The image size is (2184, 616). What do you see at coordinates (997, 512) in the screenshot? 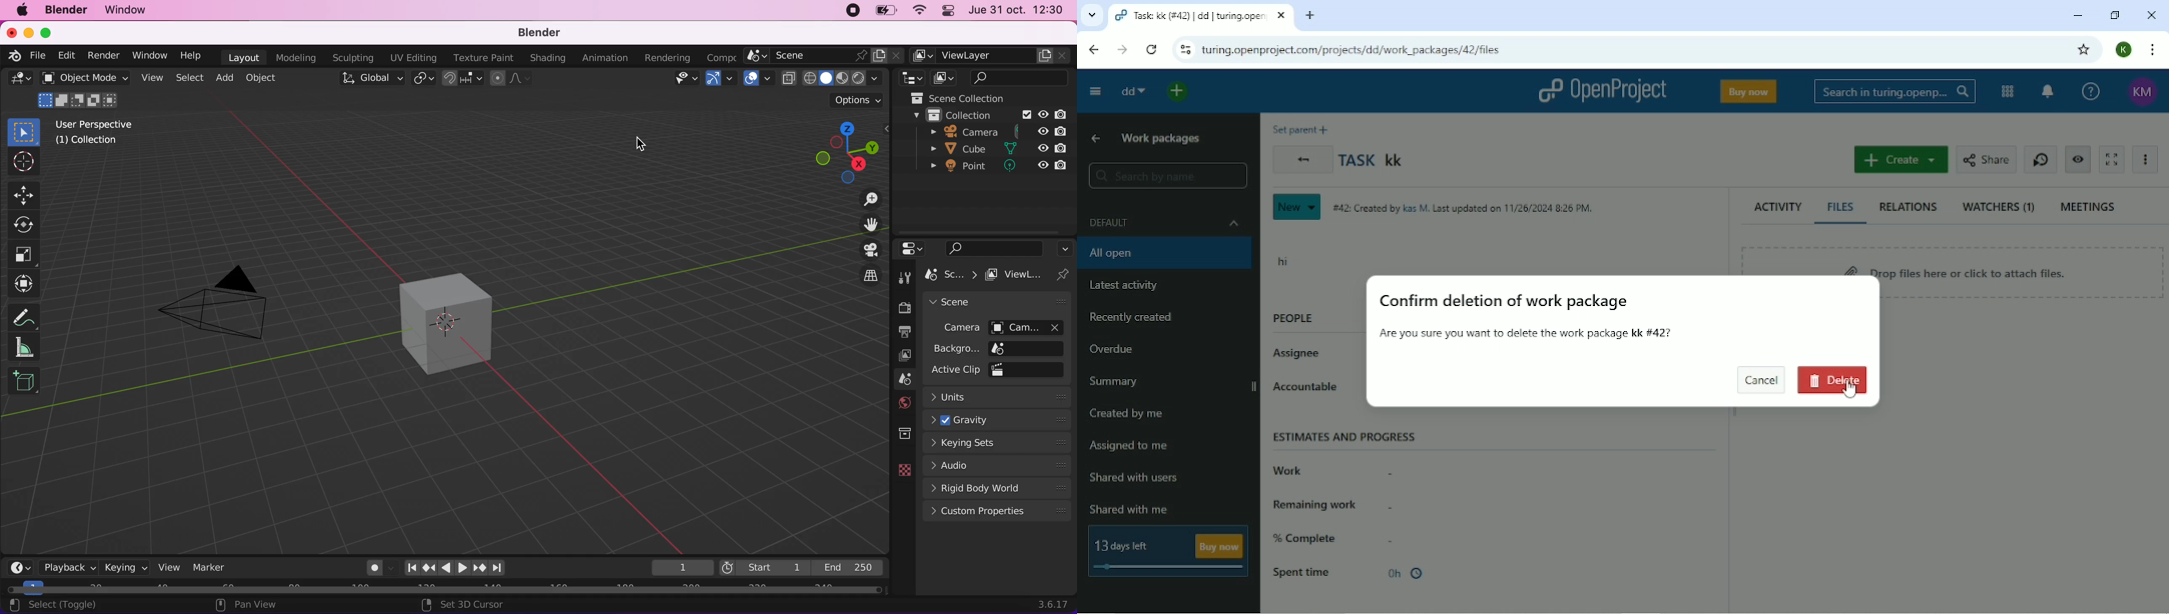
I see `custom properties` at bounding box center [997, 512].